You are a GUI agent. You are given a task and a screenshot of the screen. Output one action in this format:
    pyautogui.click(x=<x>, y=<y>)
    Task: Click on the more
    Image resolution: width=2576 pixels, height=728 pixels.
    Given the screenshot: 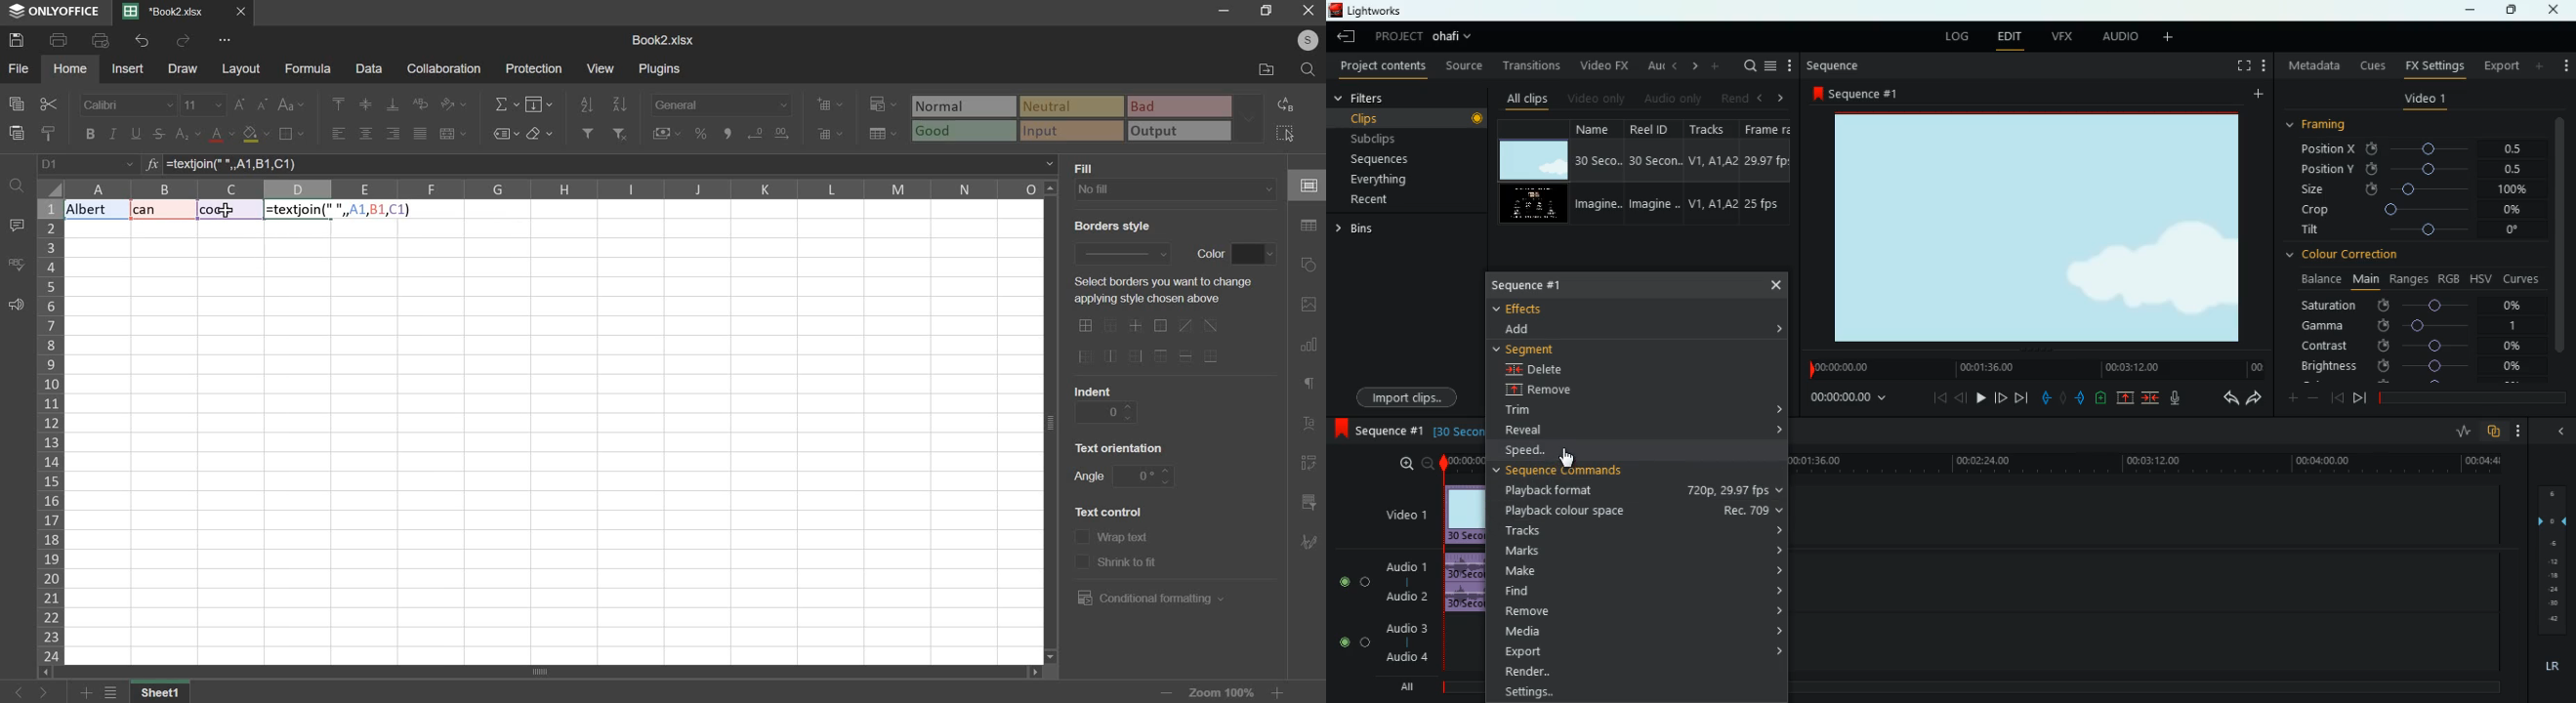 What is the action you would take?
    pyautogui.click(x=2519, y=432)
    